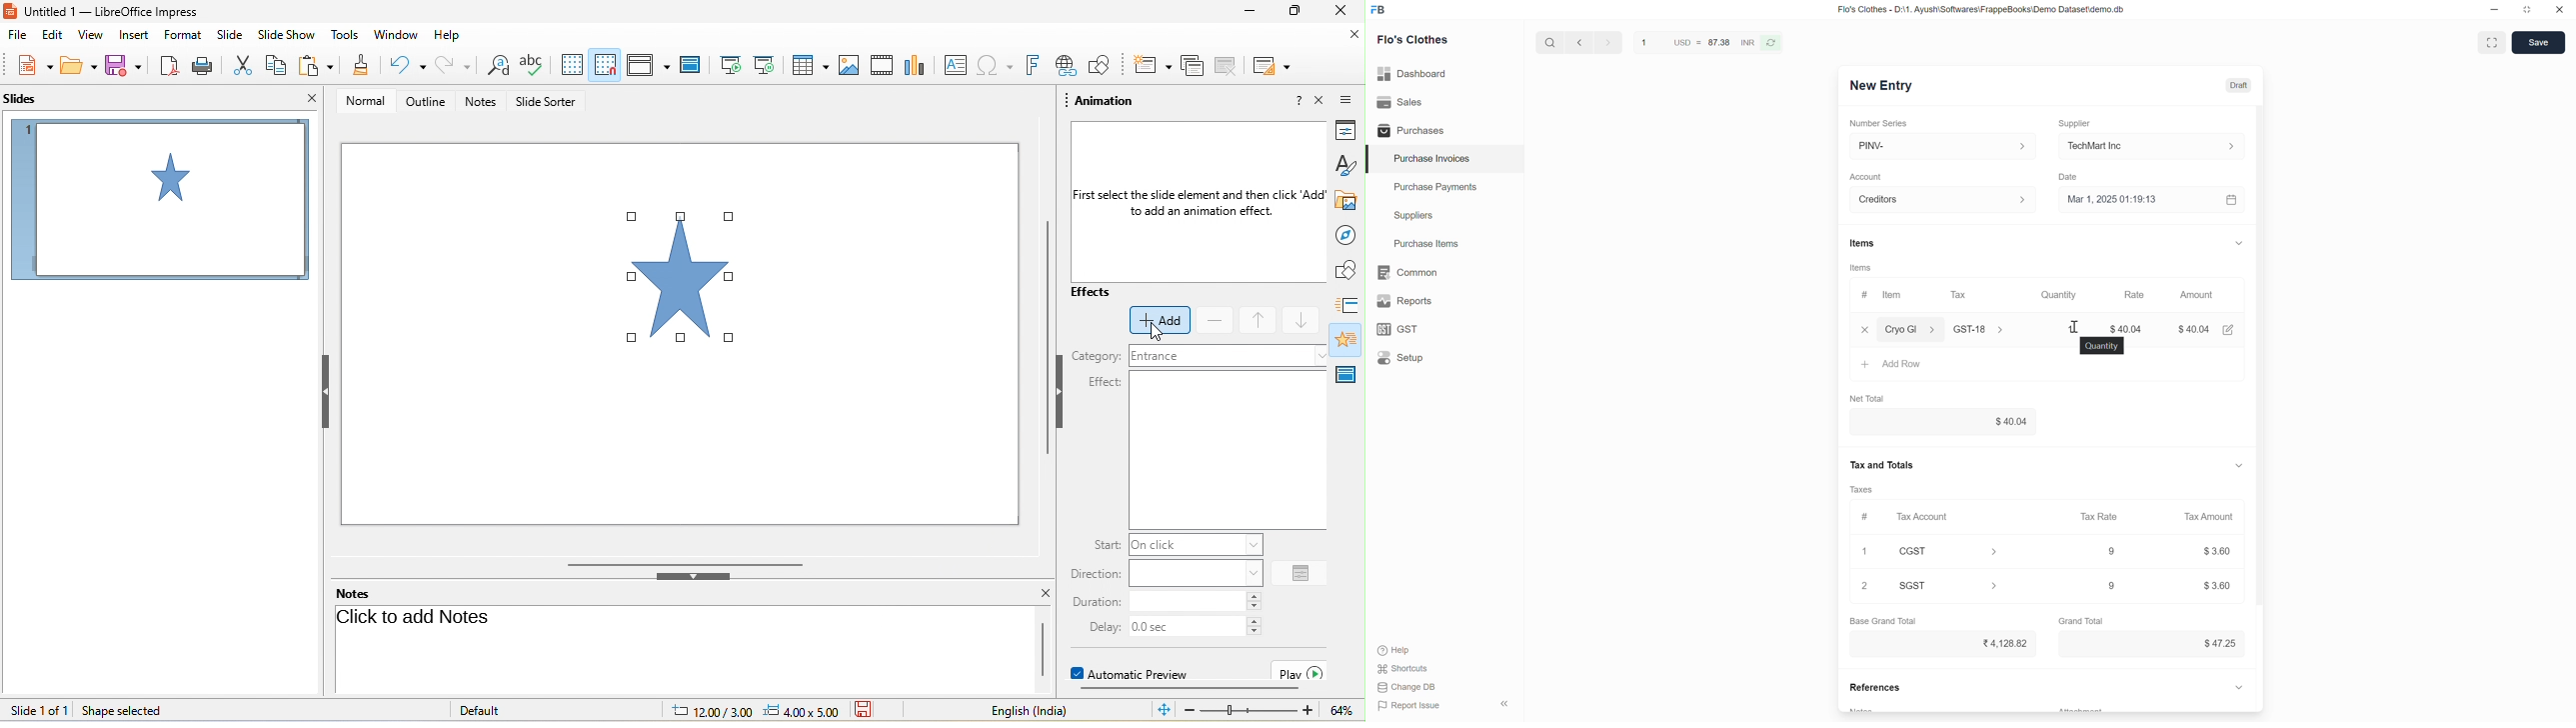 The height and width of the screenshot is (728, 2576). I want to click on Quantity, so click(2102, 346).